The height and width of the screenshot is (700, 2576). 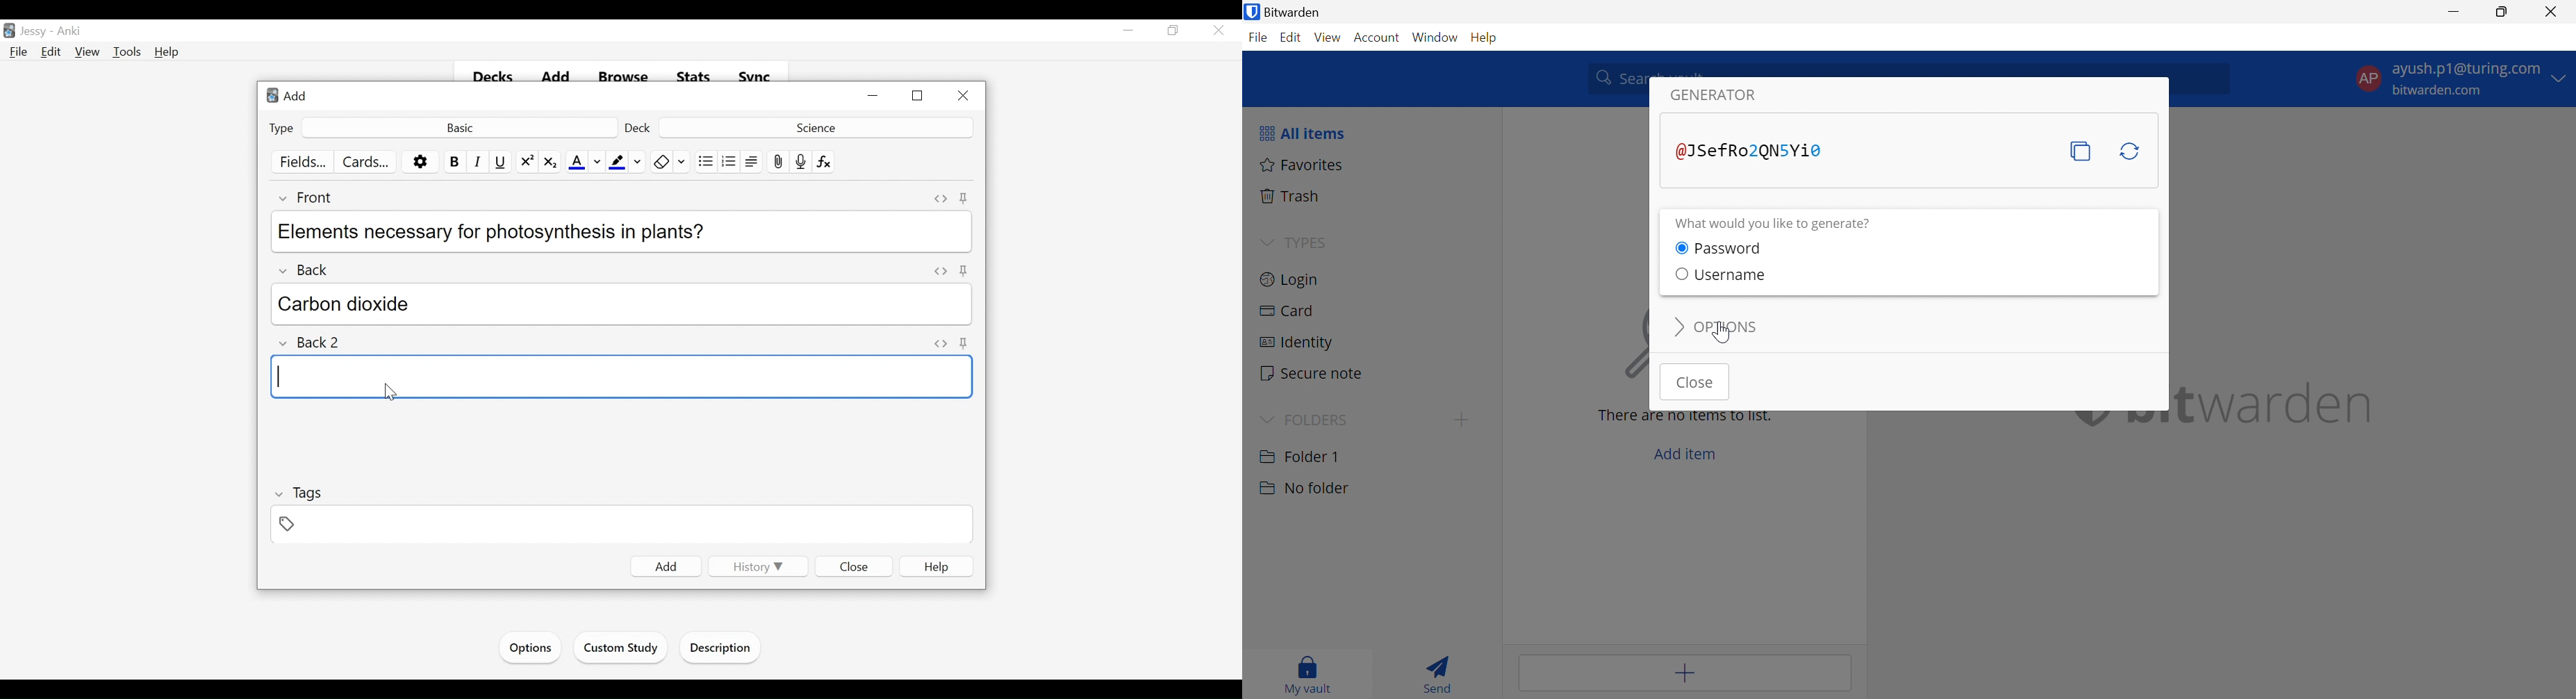 I want to click on Record Audio, so click(x=801, y=162).